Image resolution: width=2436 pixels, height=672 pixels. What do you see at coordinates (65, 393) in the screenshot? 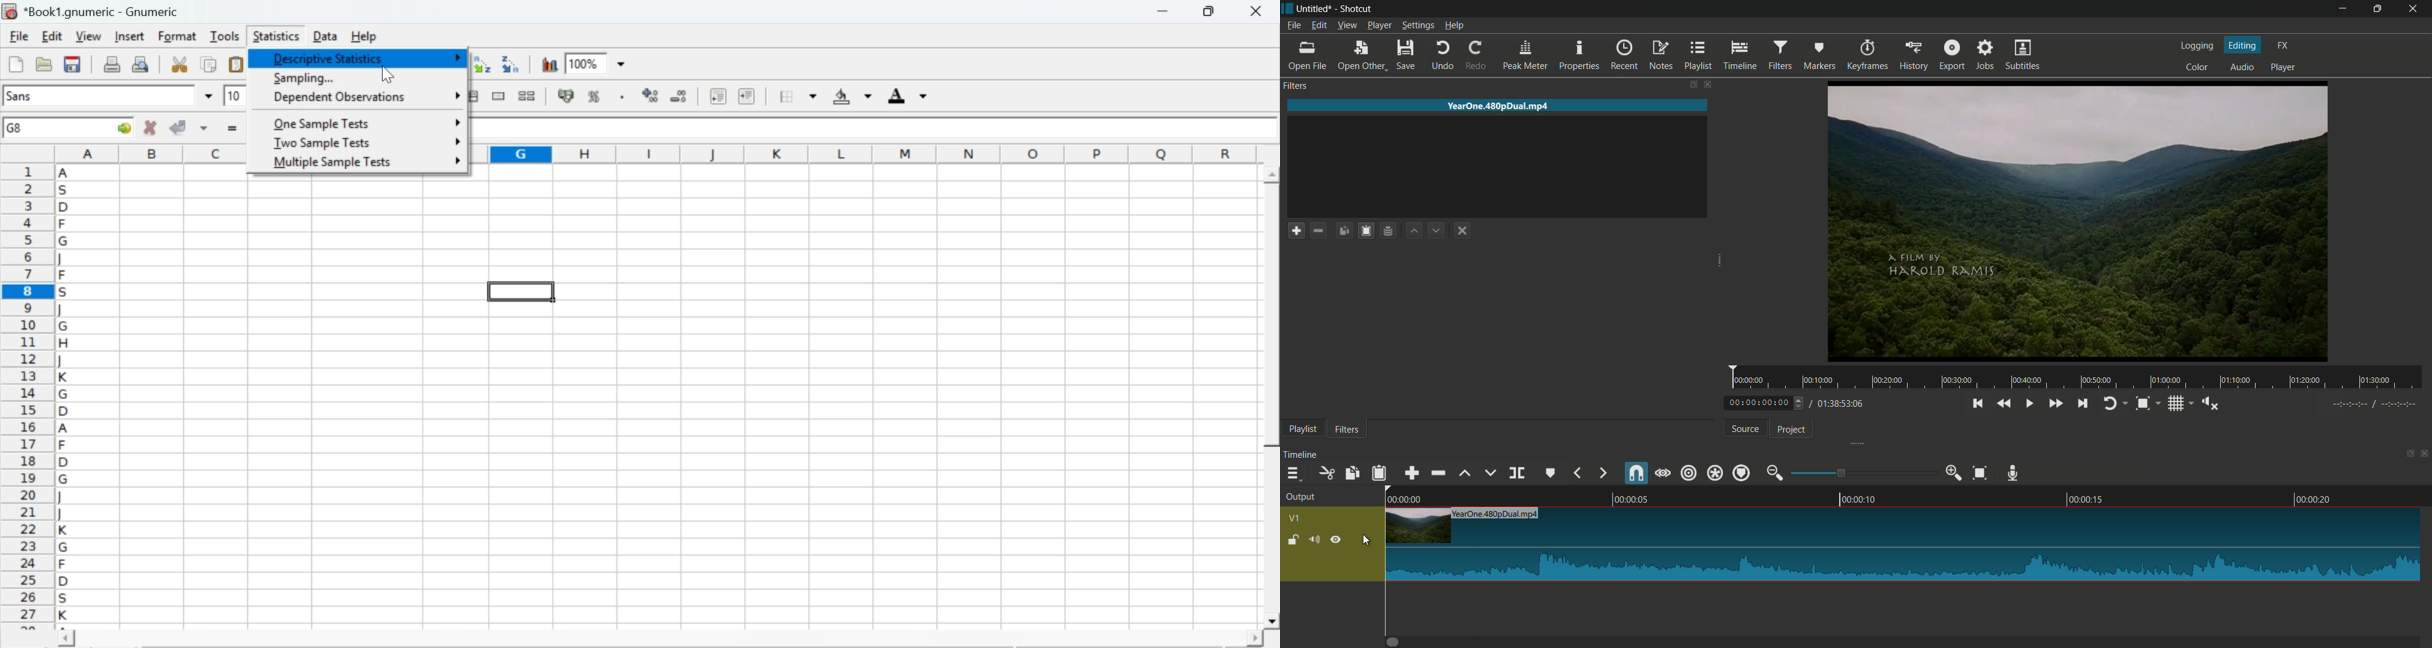
I see `alphabets` at bounding box center [65, 393].